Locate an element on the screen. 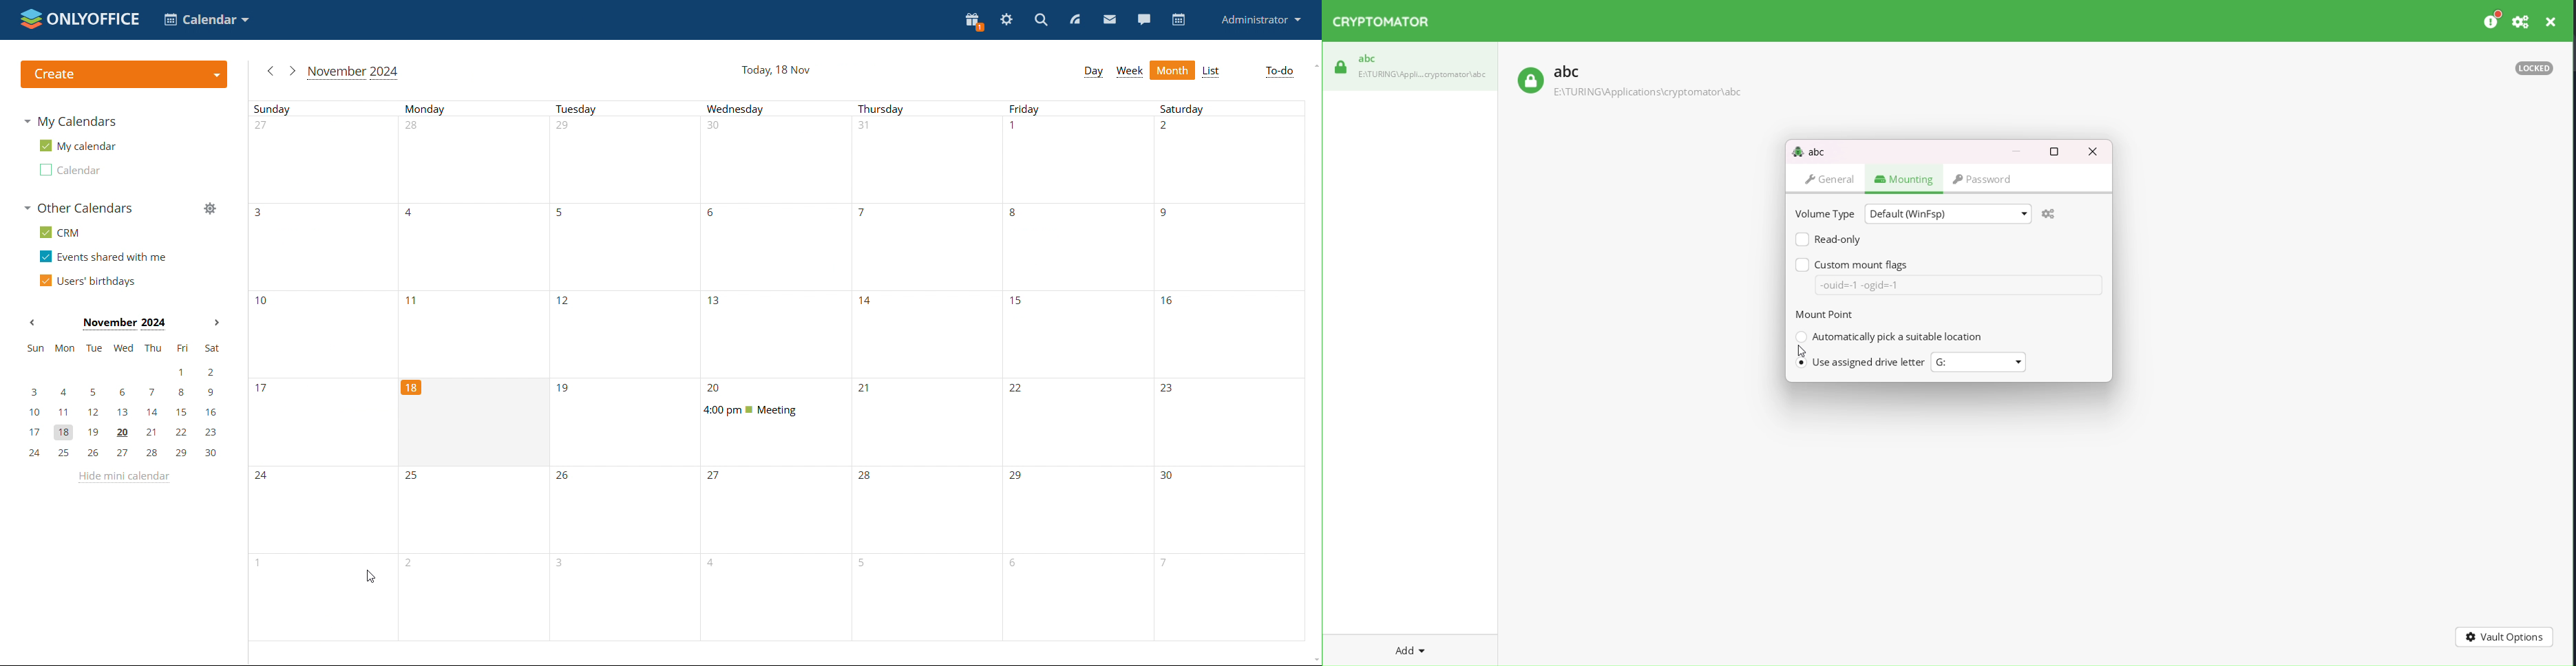 The height and width of the screenshot is (672, 2576). setting is located at coordinates (2519, 22).